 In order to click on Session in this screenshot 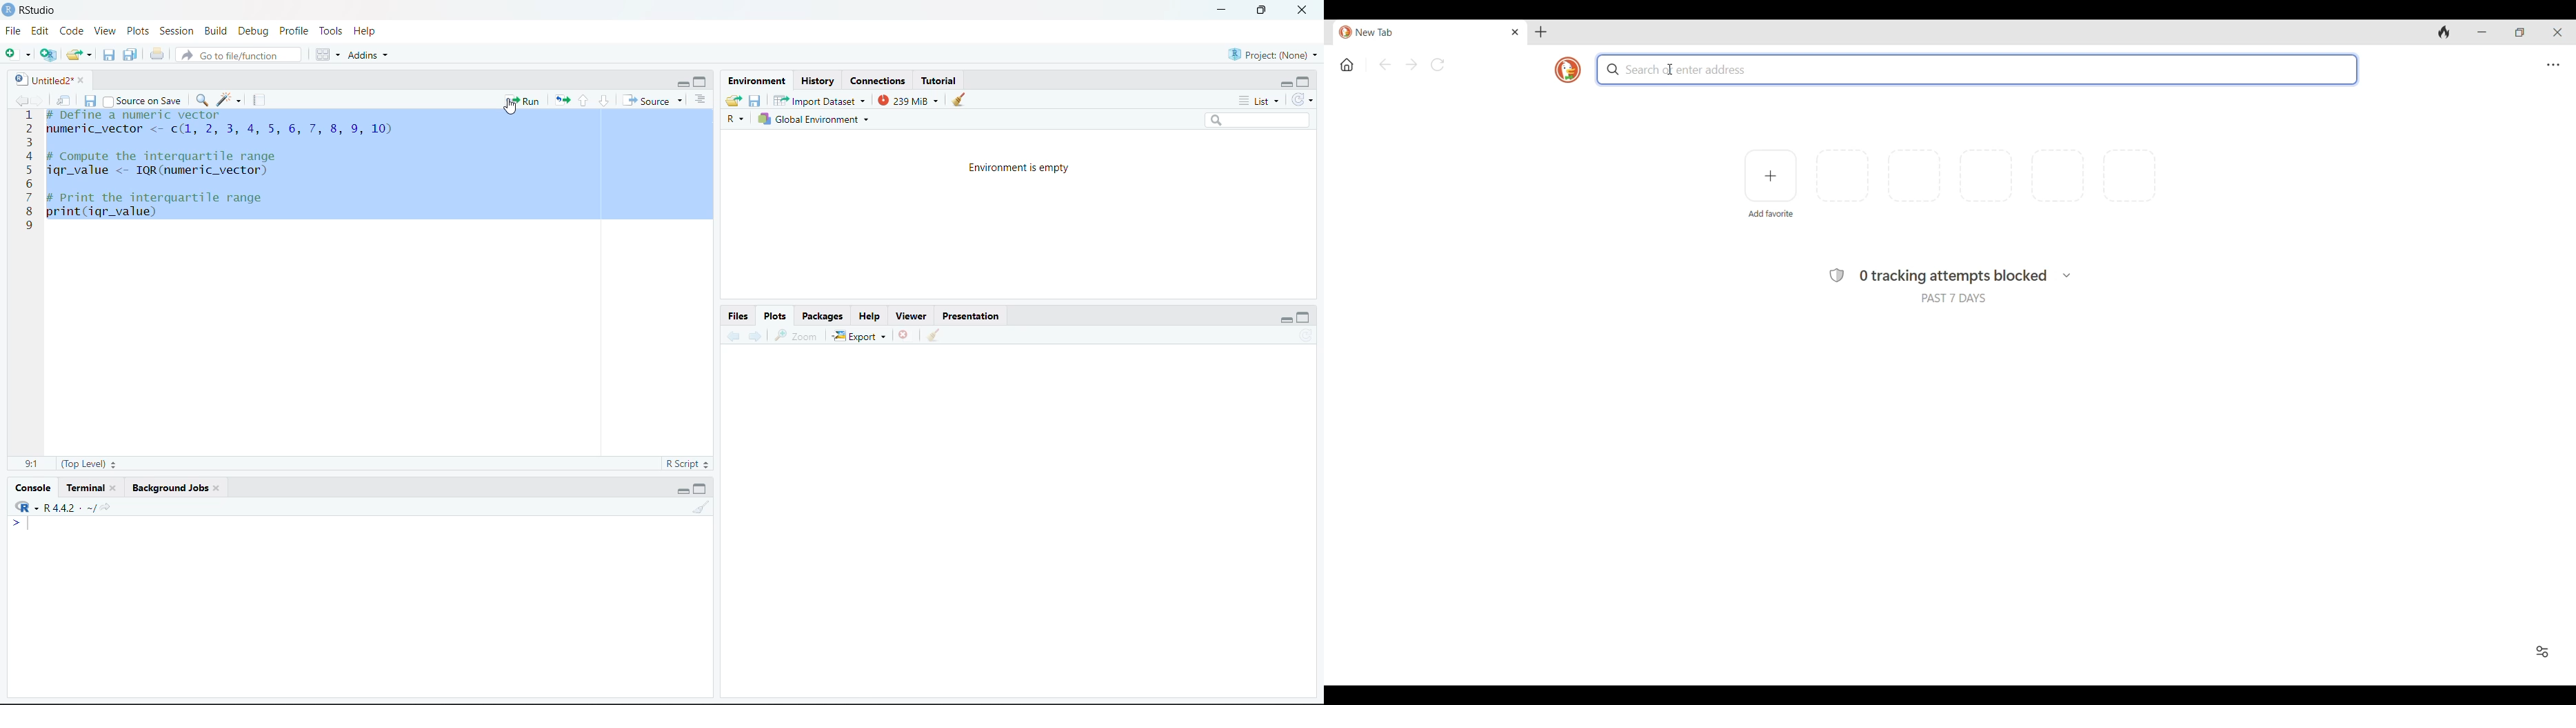, I will do `click(177, 30)`.